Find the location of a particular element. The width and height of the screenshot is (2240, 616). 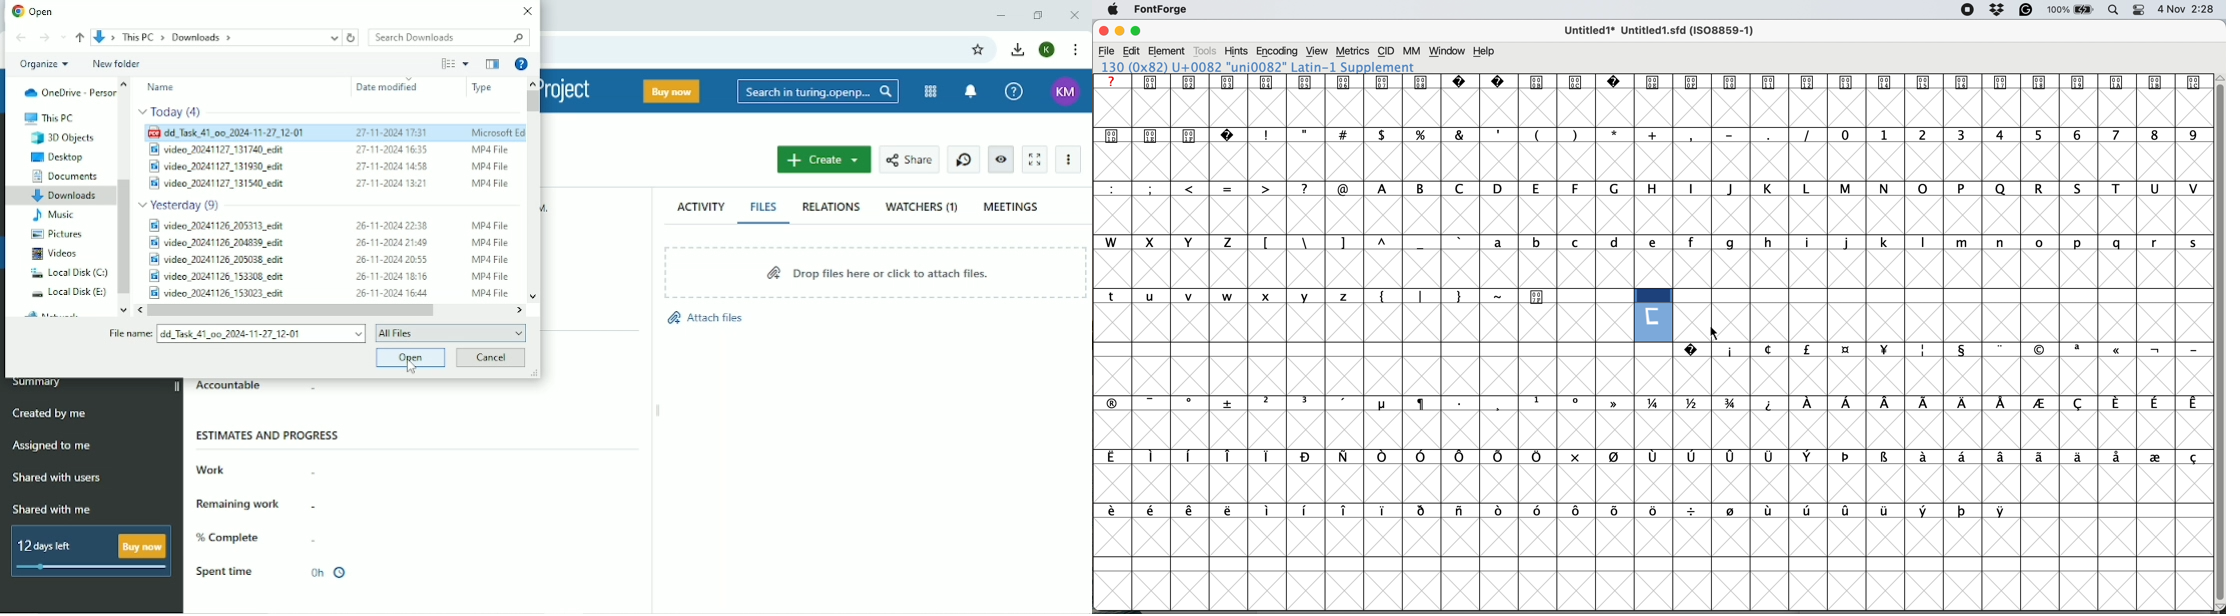

Relations is located at coordinates (831, 207).